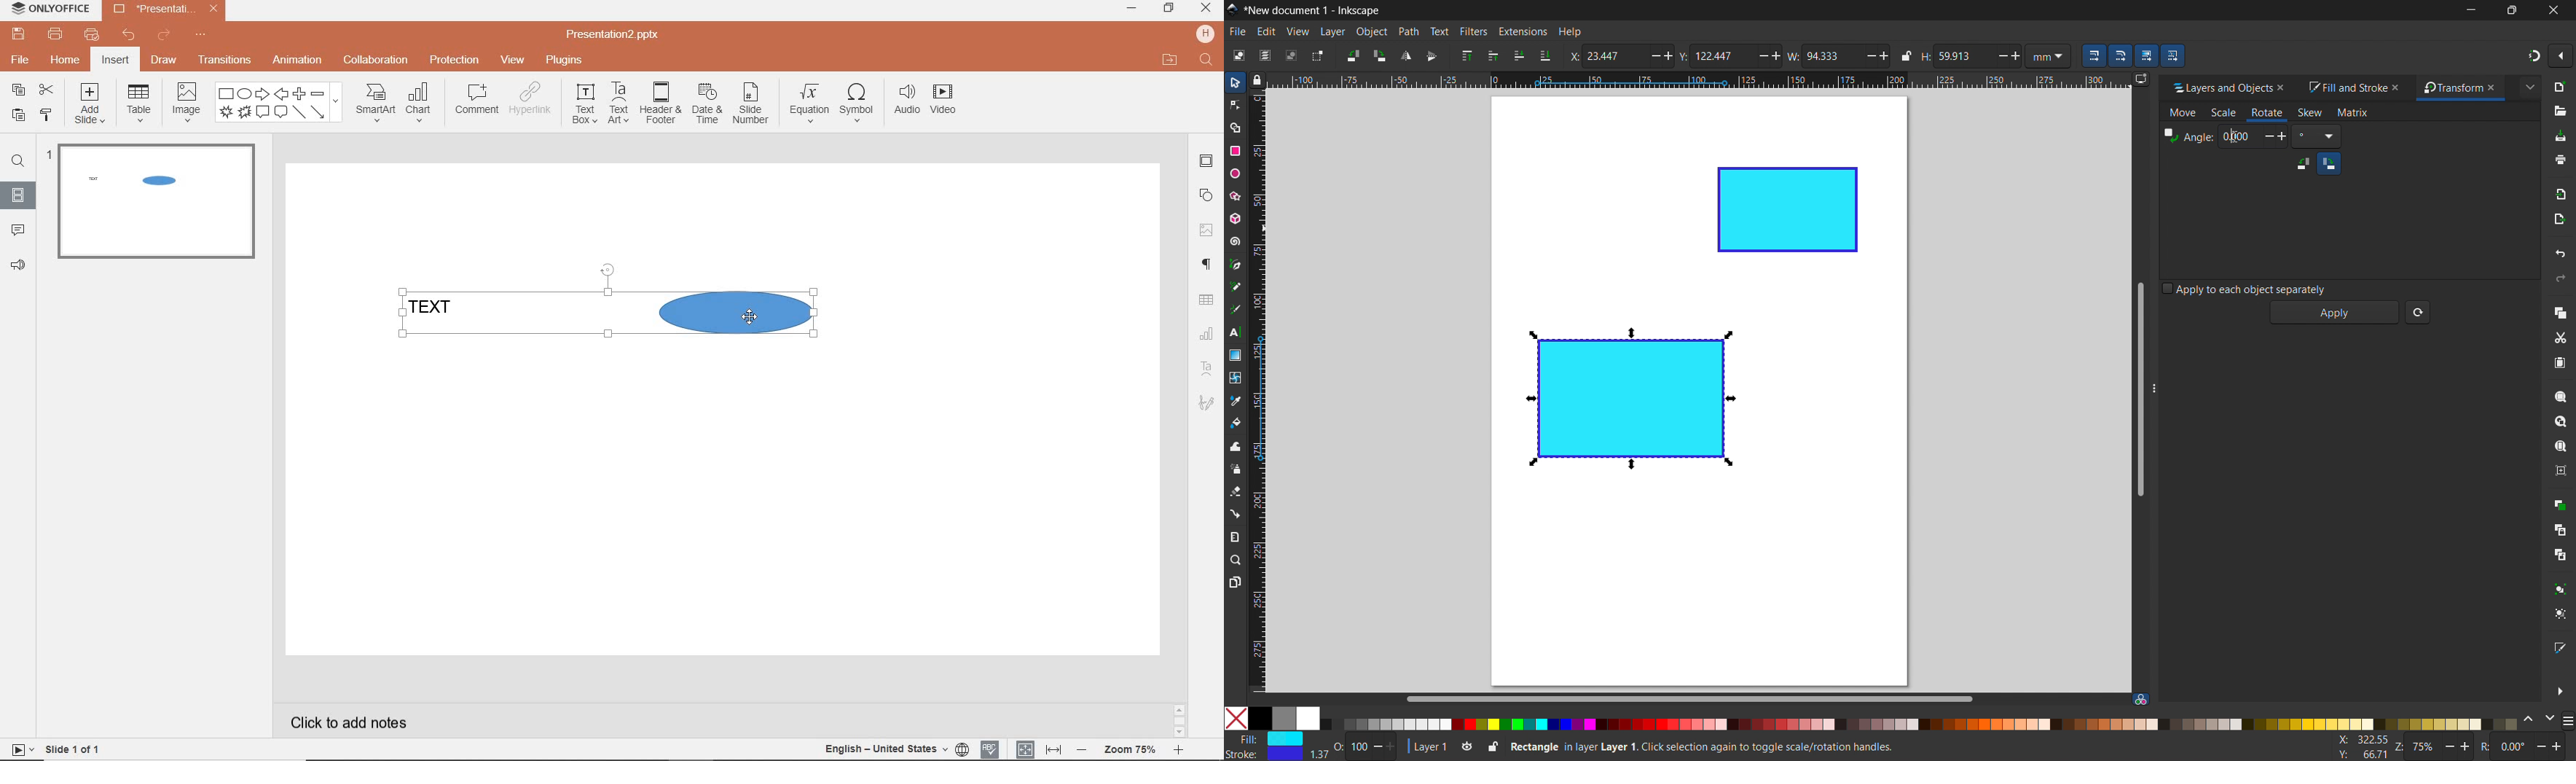 This screenshot has width=2576, height=784. Describe the element at coordinates (422, 101) in the screenshot. I see `chart` at that location.